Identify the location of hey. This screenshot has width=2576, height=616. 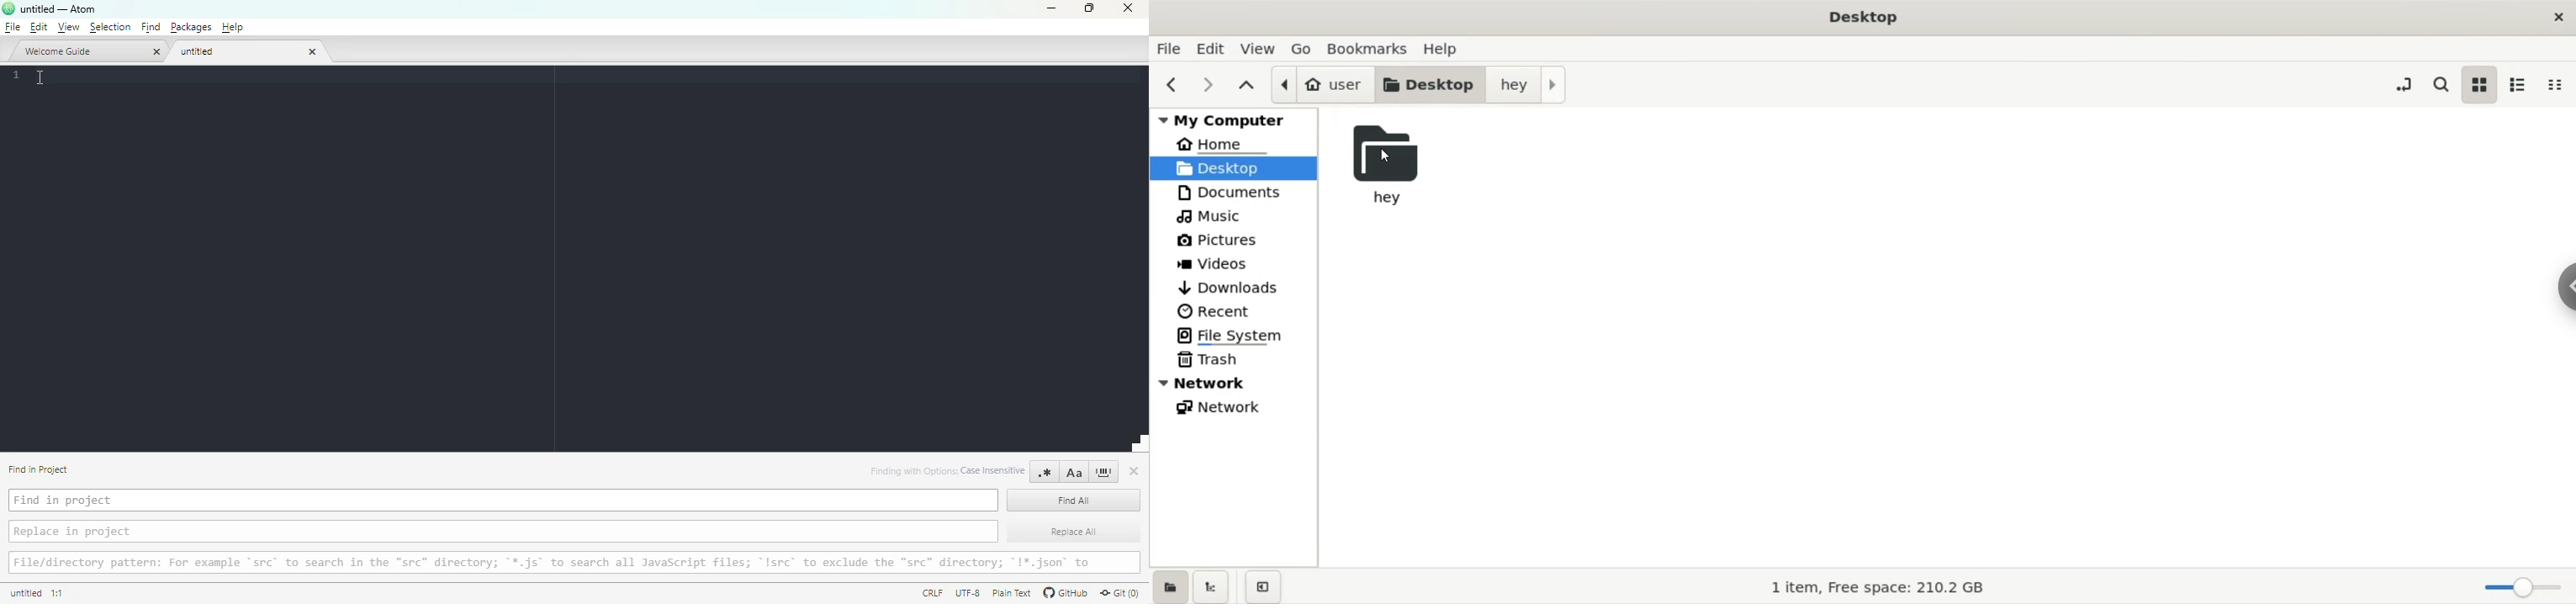
(1528, 83).